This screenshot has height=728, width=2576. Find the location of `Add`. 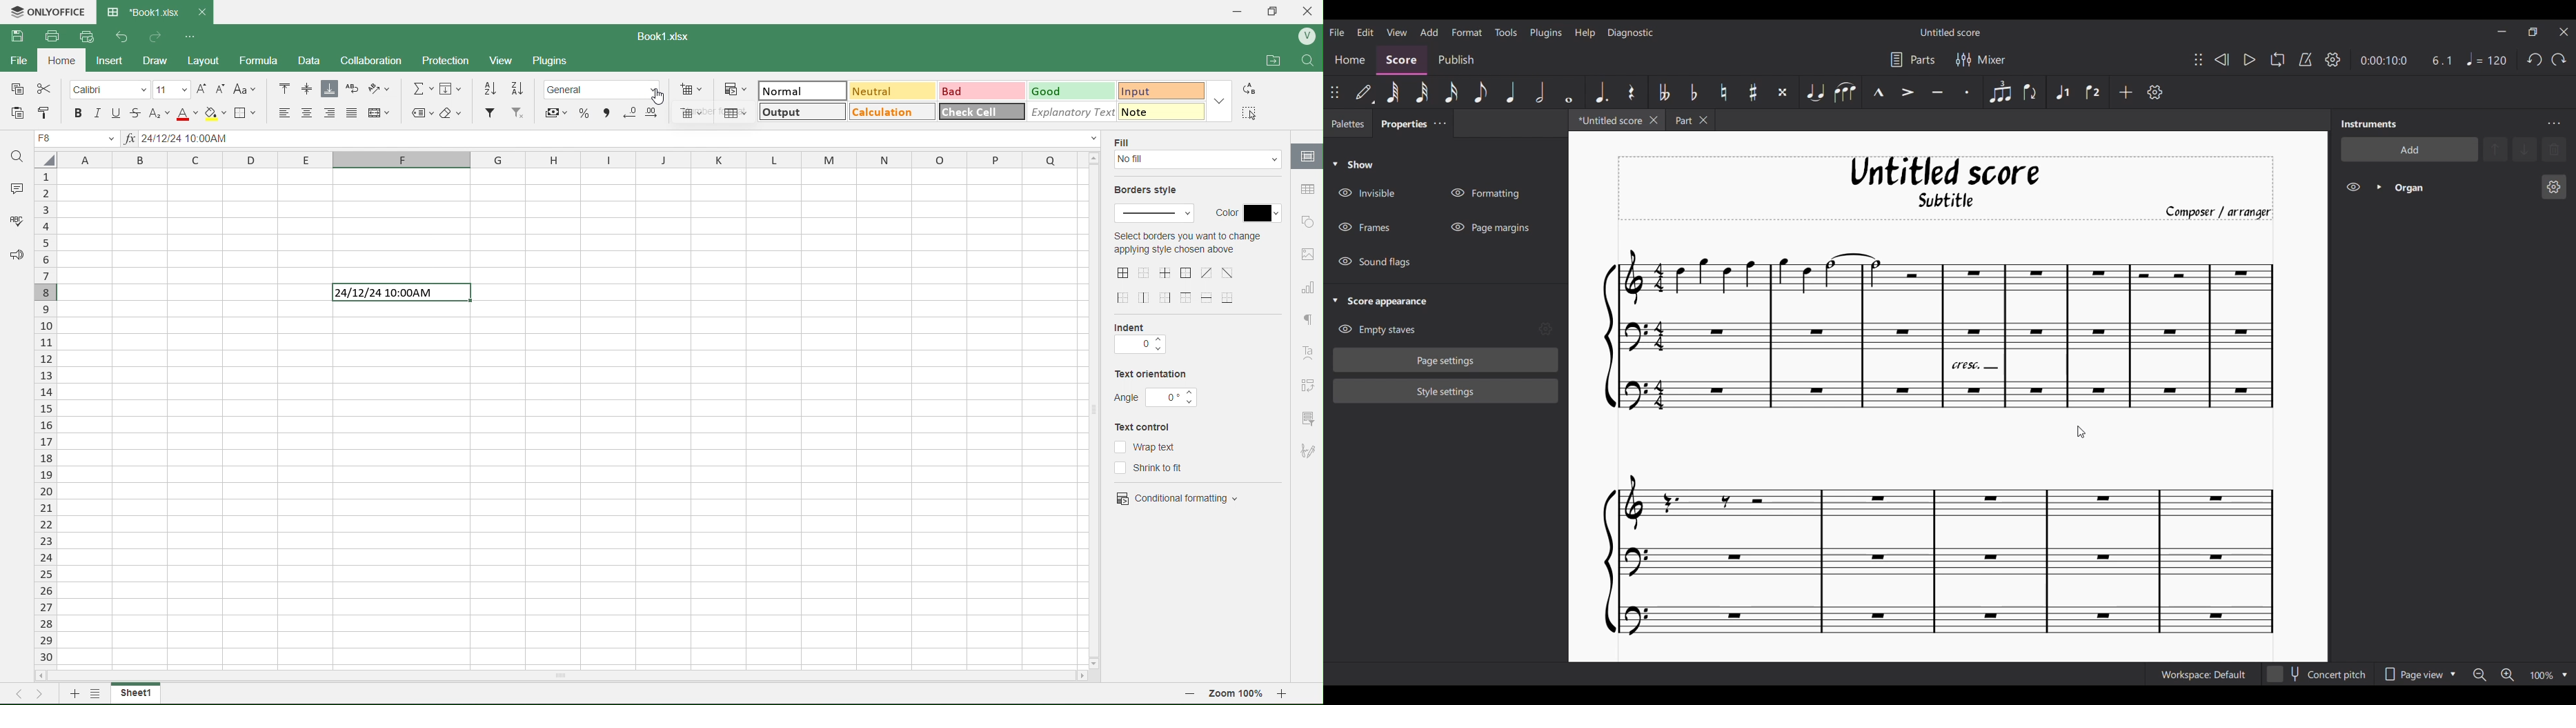

Add is located at coordinates (71, 693).